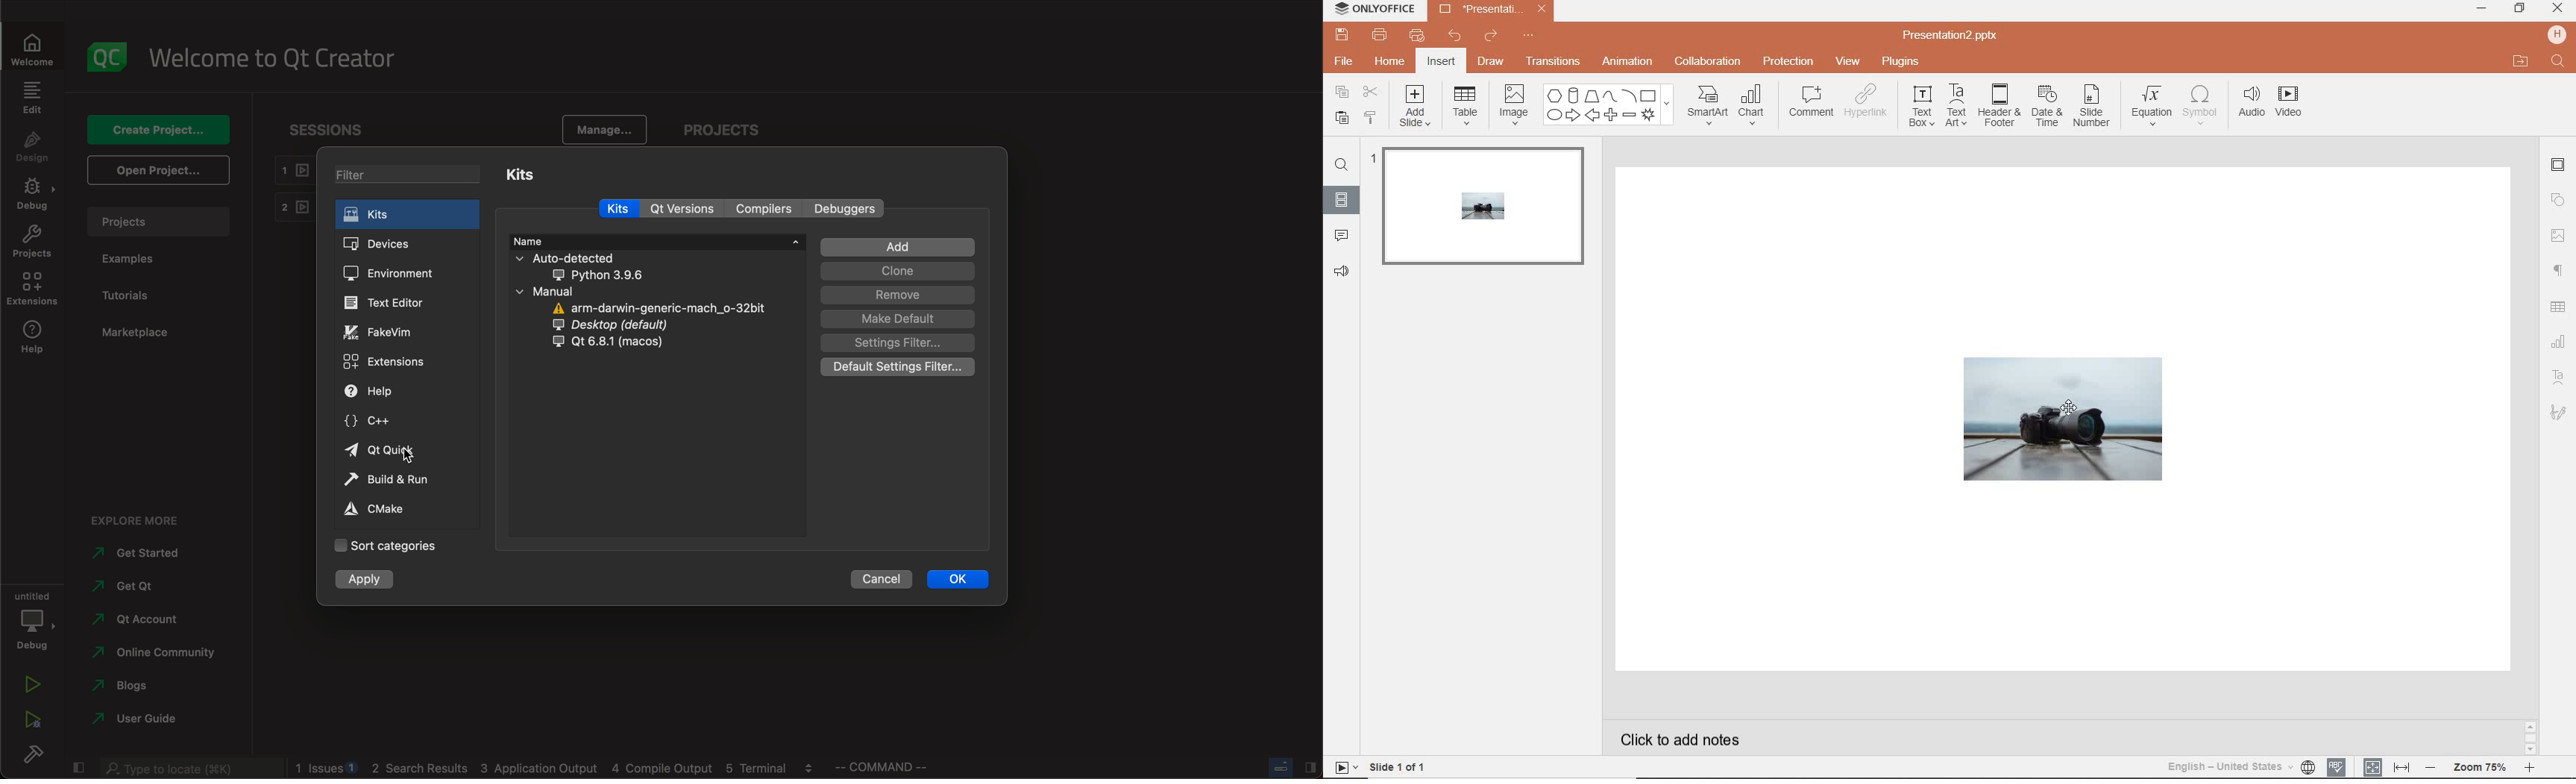 This screenshot has height=784, width=2576. What do you see at coordinates (137, 586) in the screenshot?
I see `get` at bounding box center [137, 586].